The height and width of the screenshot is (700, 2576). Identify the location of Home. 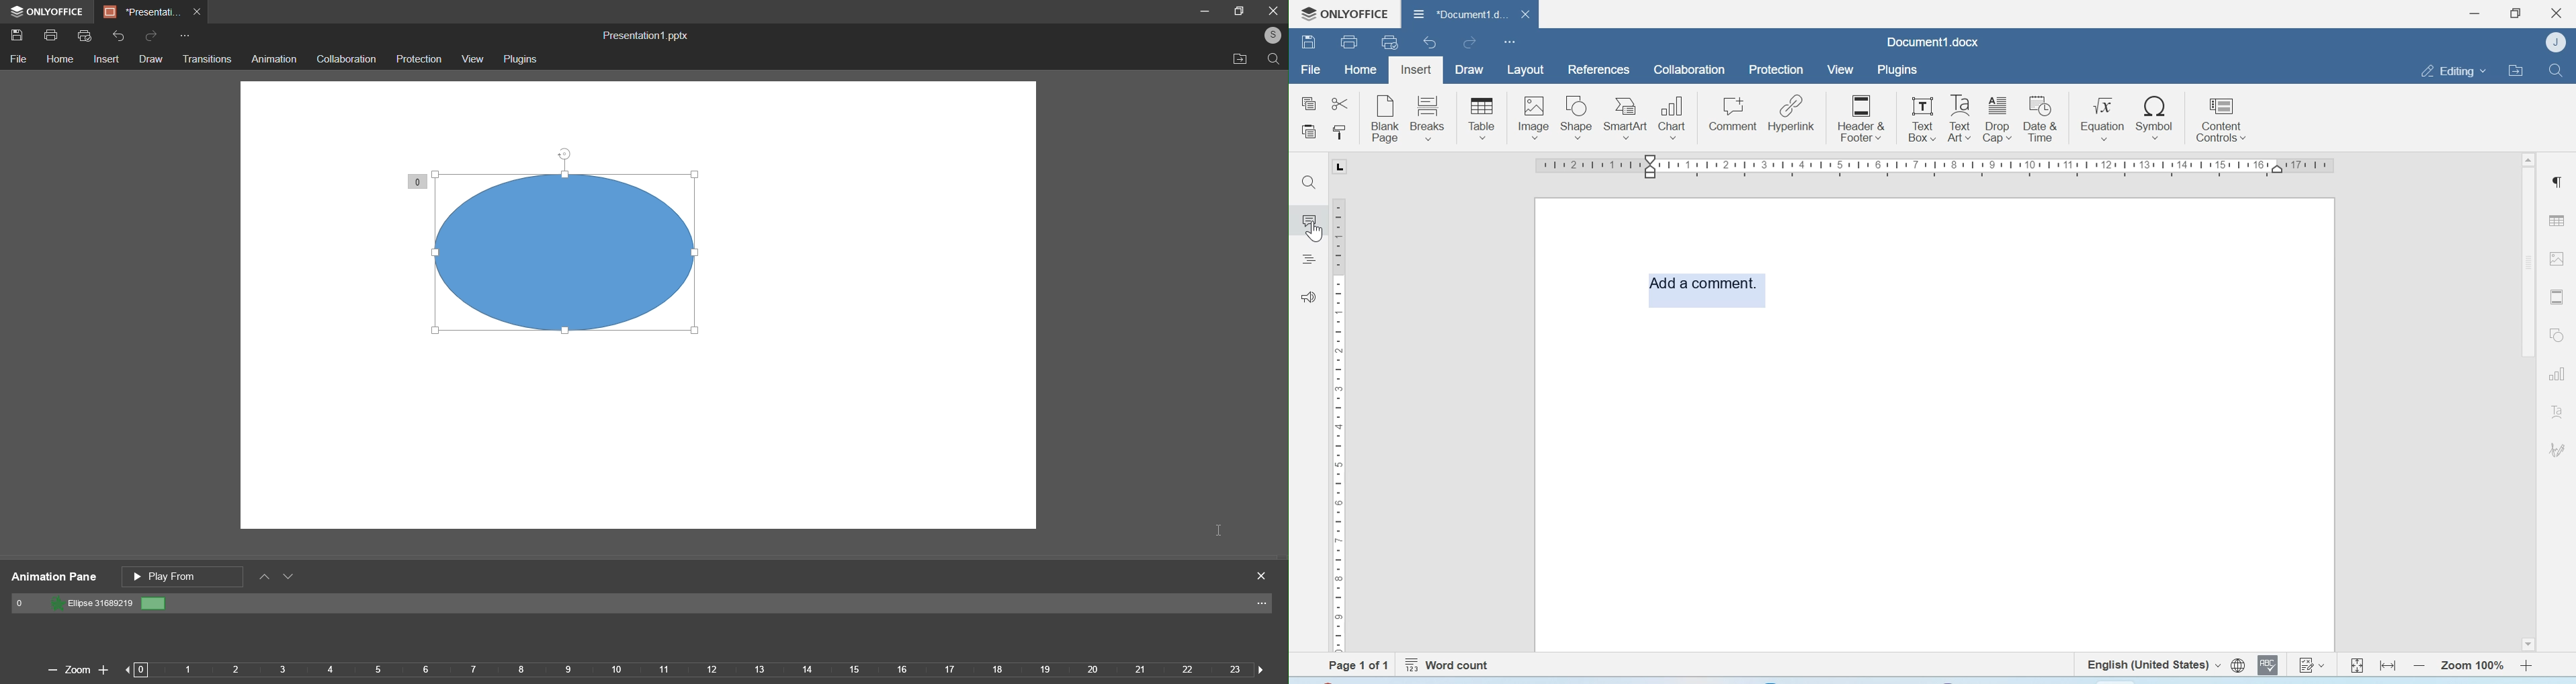
(1359, 68).